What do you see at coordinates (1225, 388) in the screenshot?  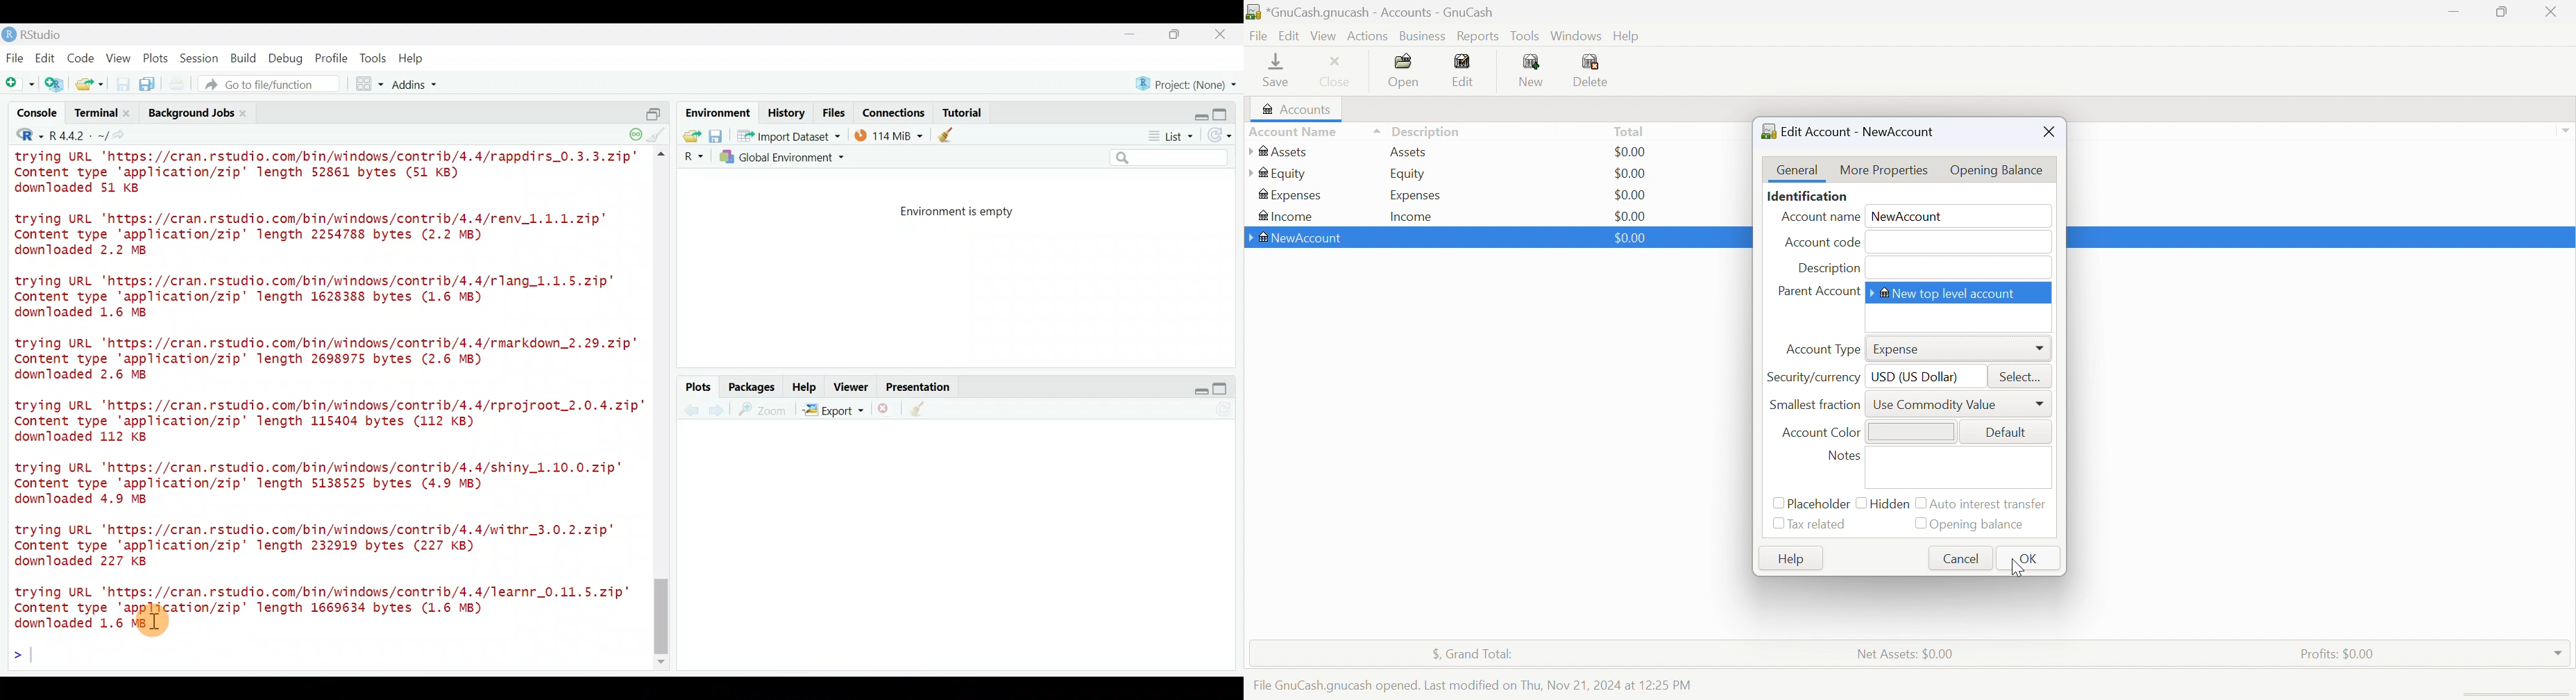 I see `maximize` at bounding box center [1225, 388].